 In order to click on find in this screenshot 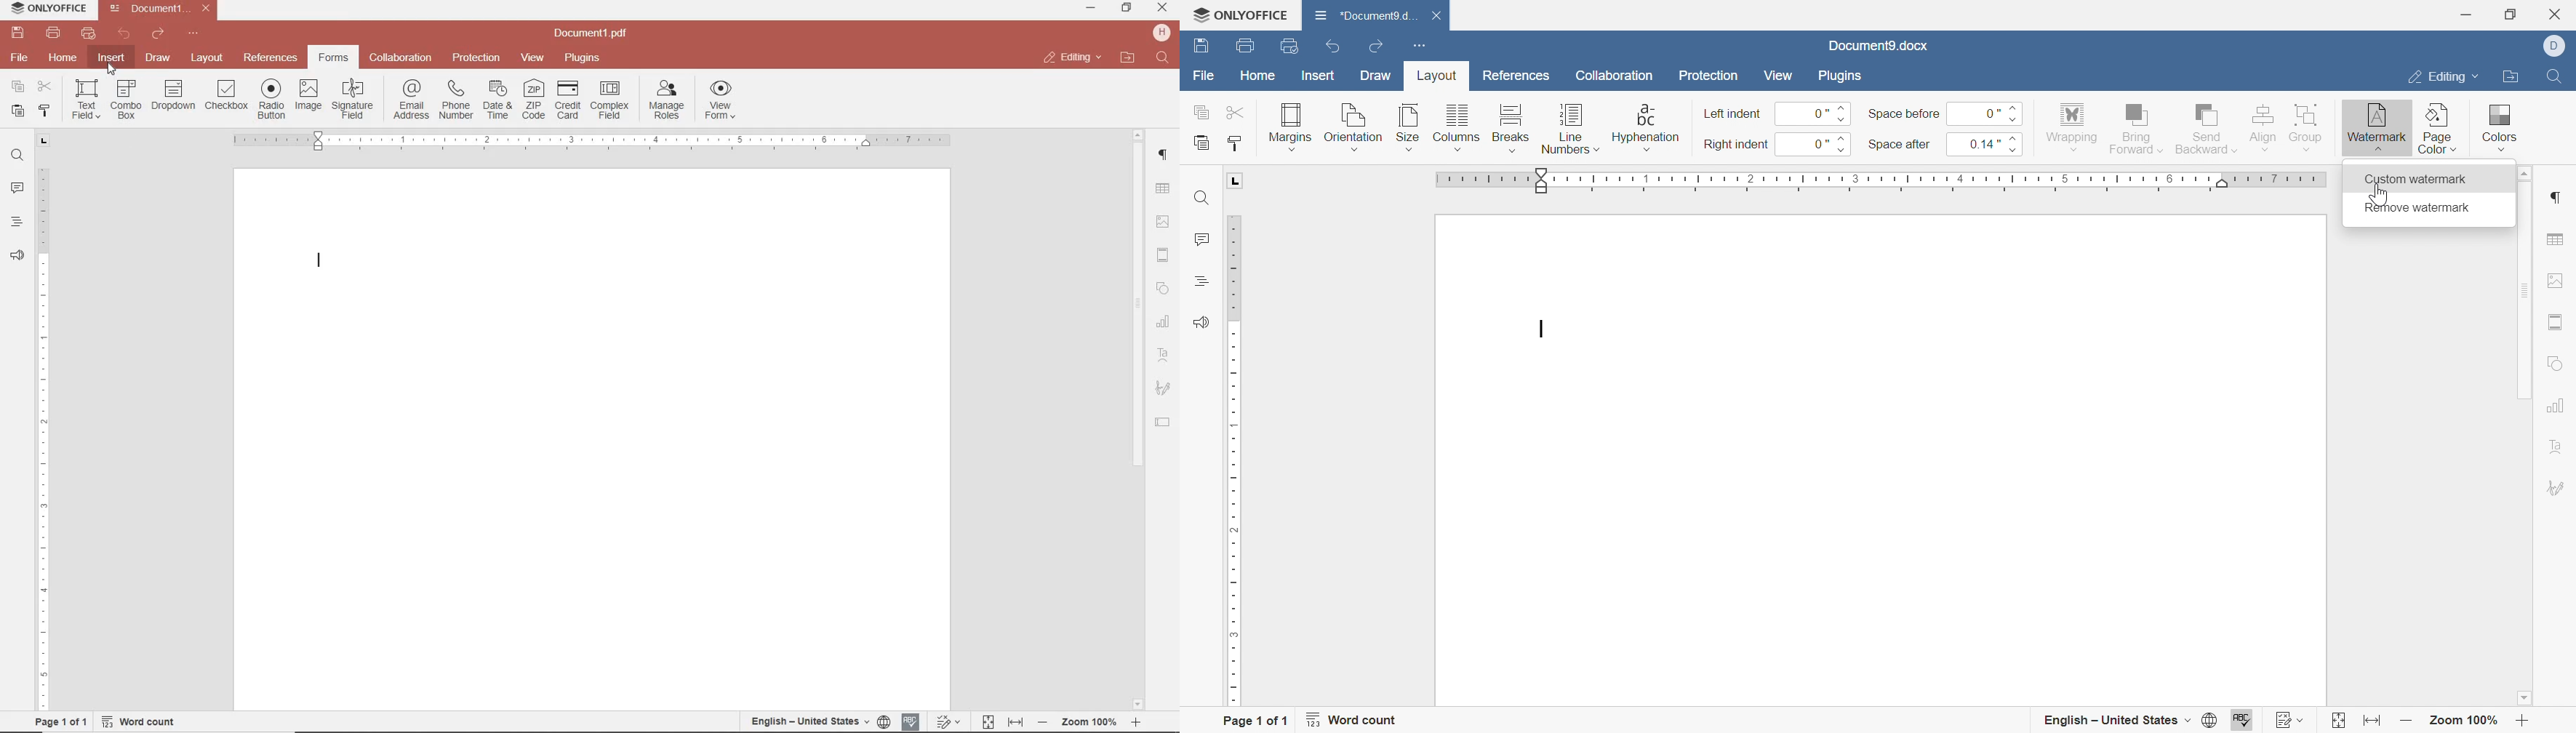, I will do `click(17, 154)`.